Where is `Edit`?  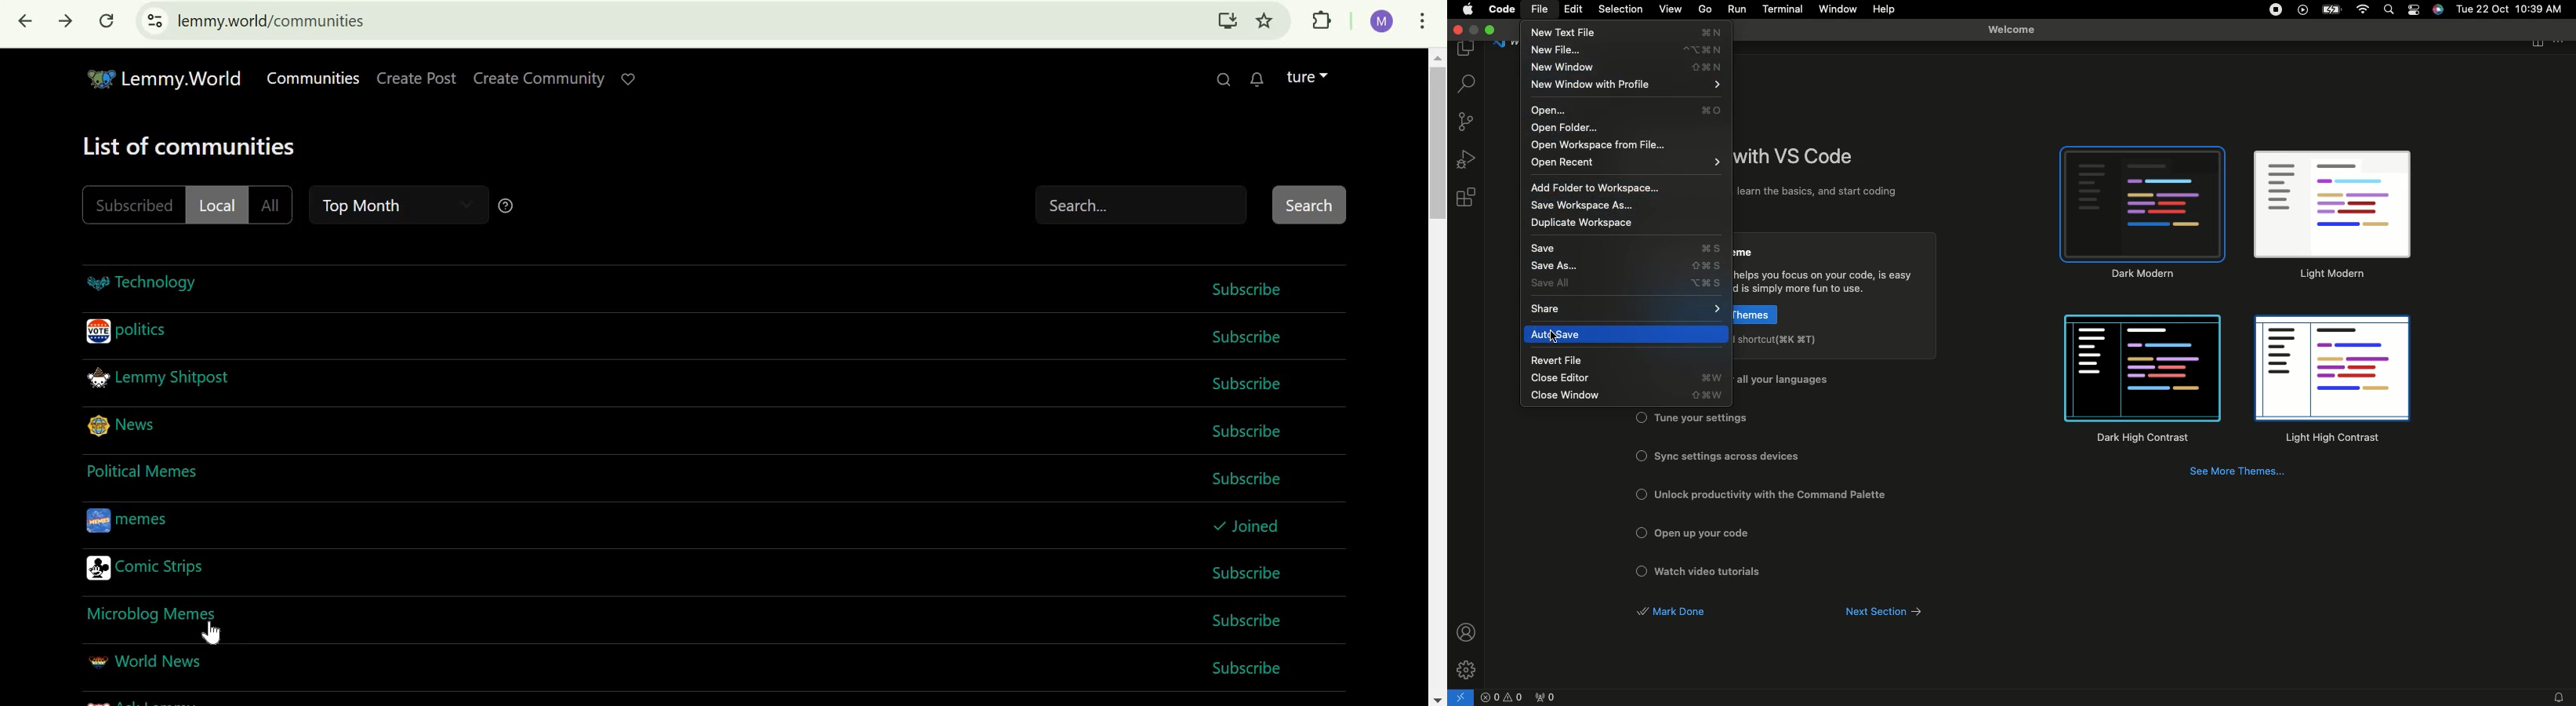
Edit is located at coordinates (1573, 9).